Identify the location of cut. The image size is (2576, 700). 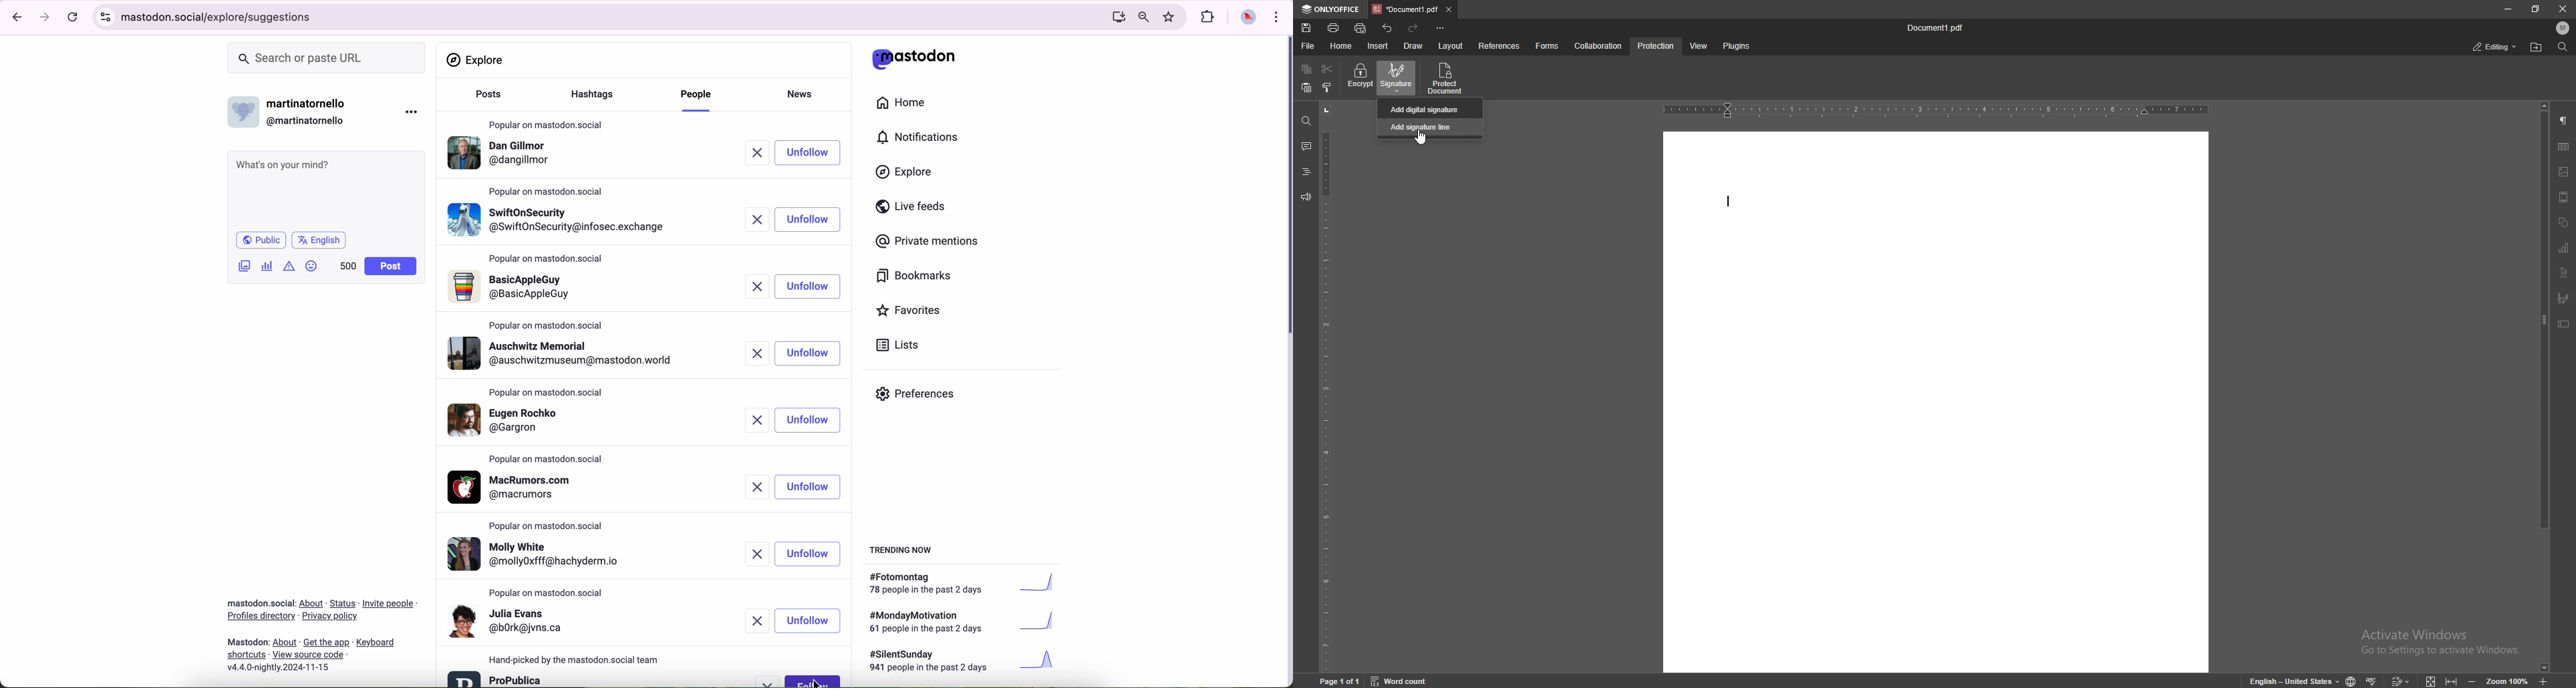
(1327, 69).